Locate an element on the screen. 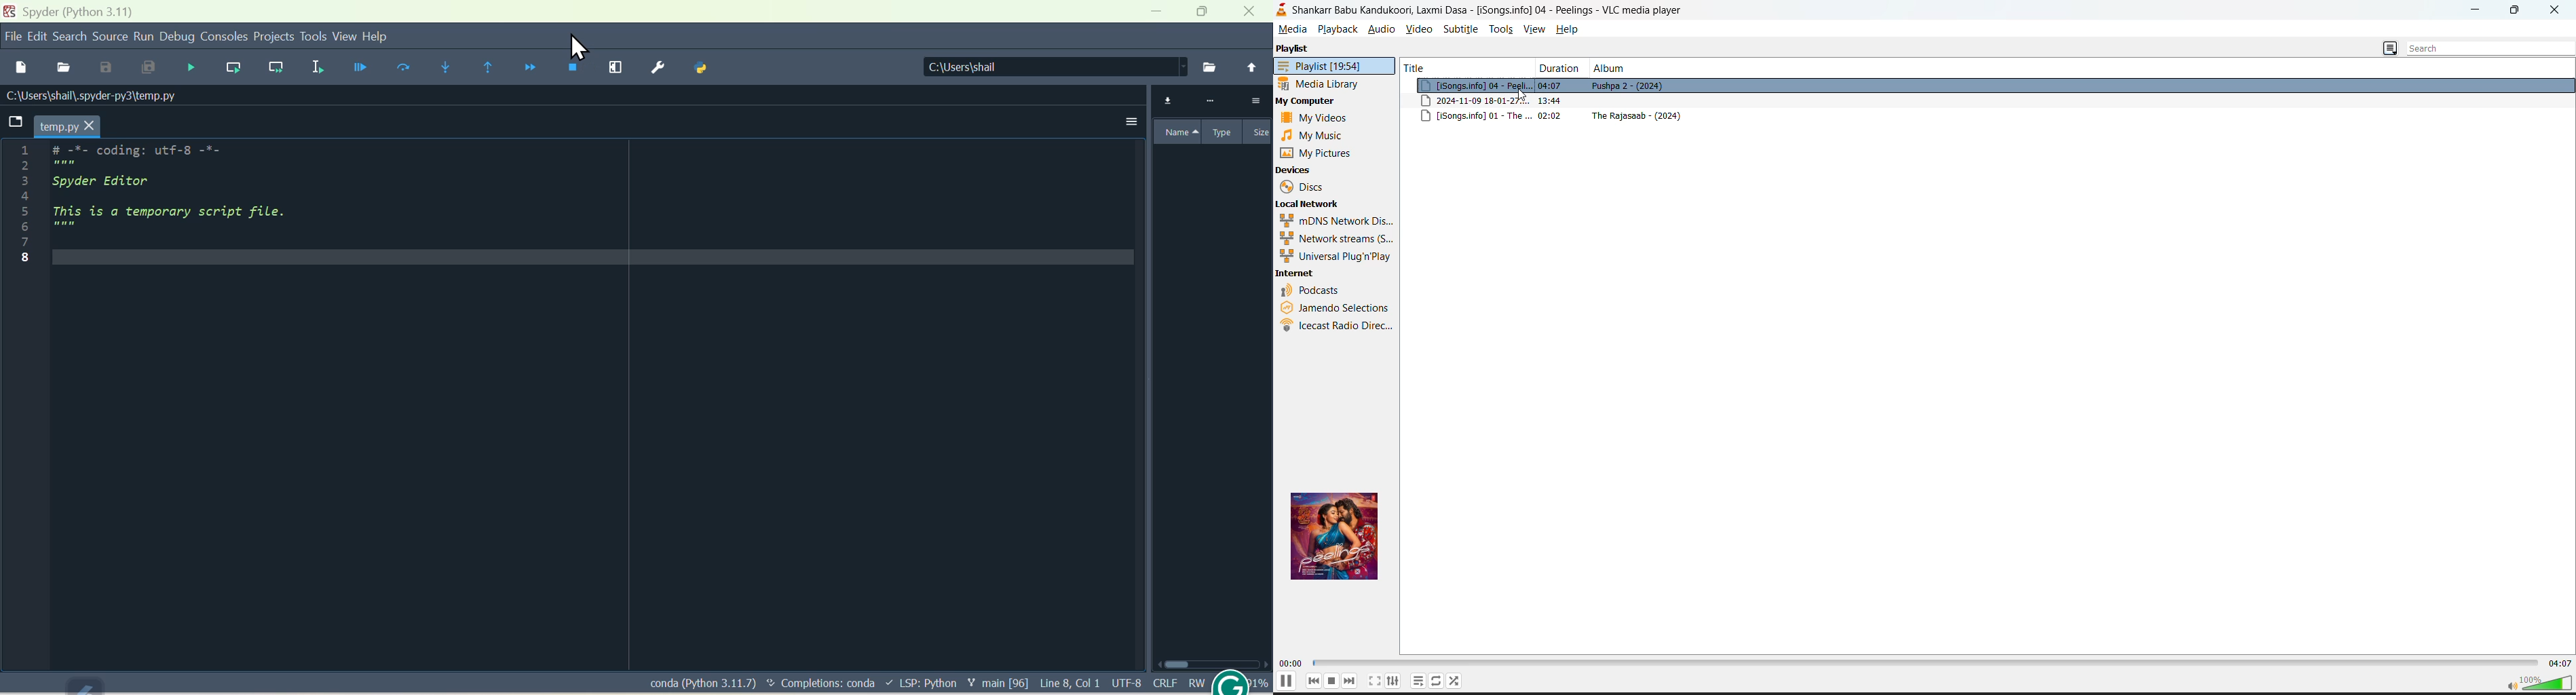  media is located at coordinates (1294, 29).